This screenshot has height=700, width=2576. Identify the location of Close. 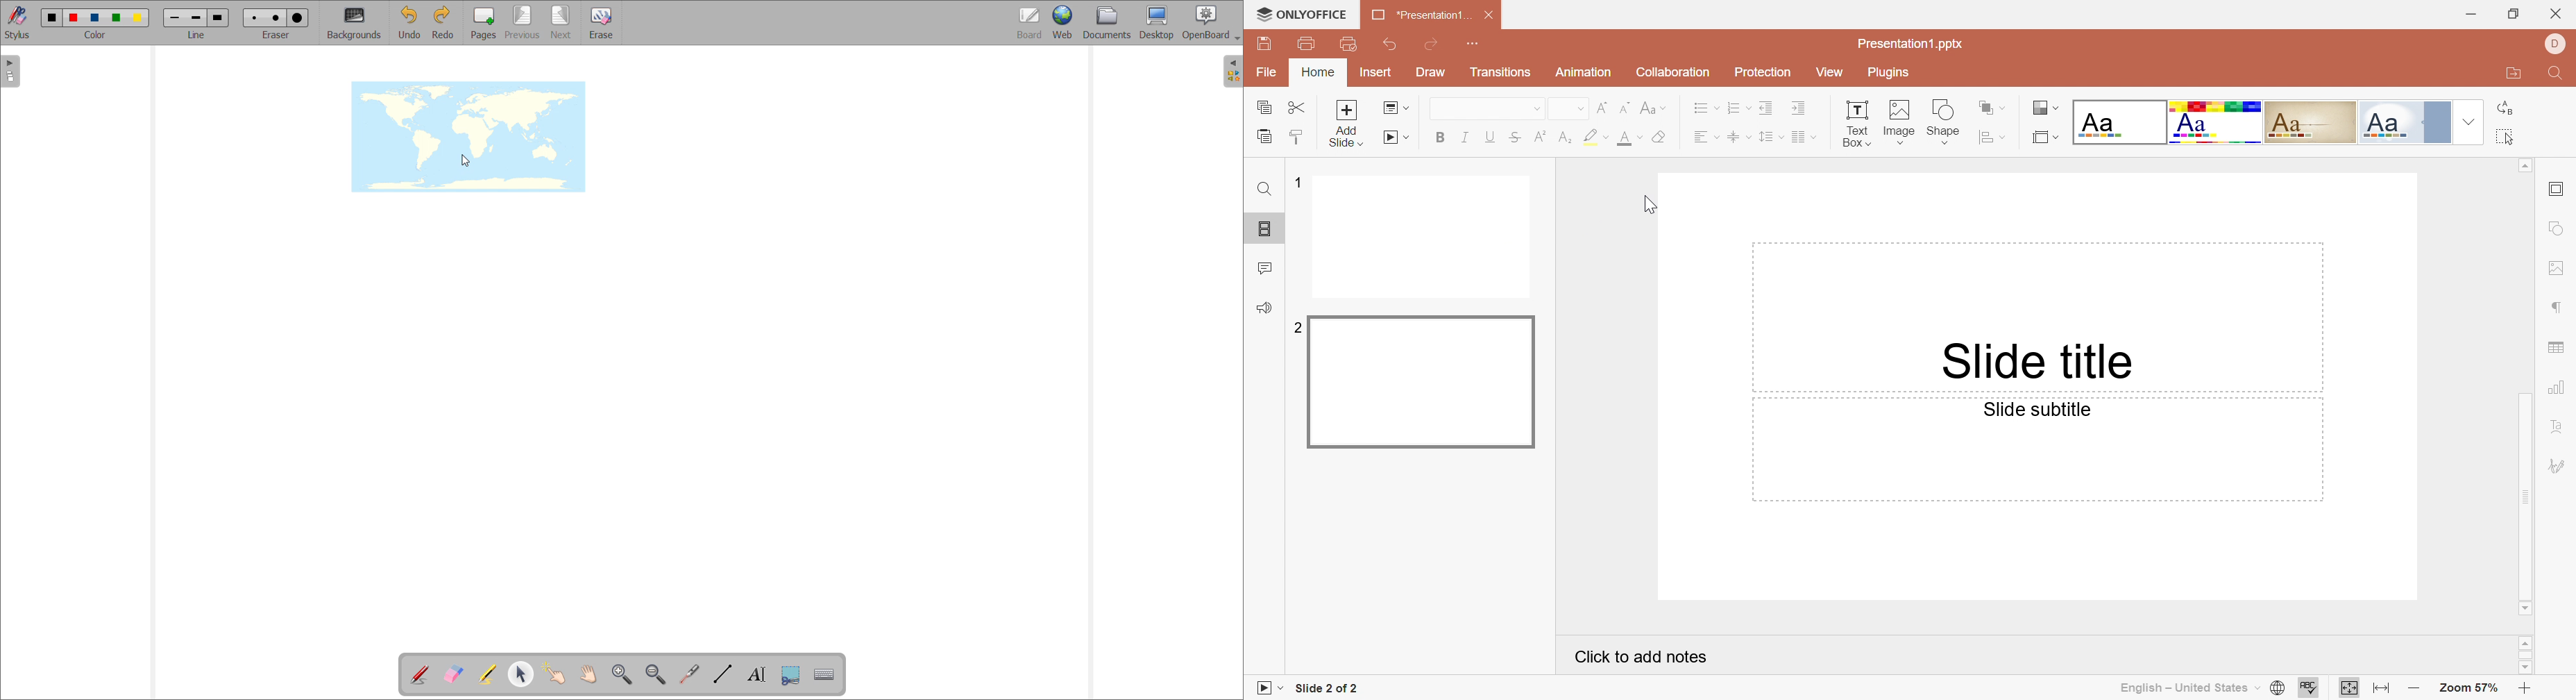
(2556, 13).